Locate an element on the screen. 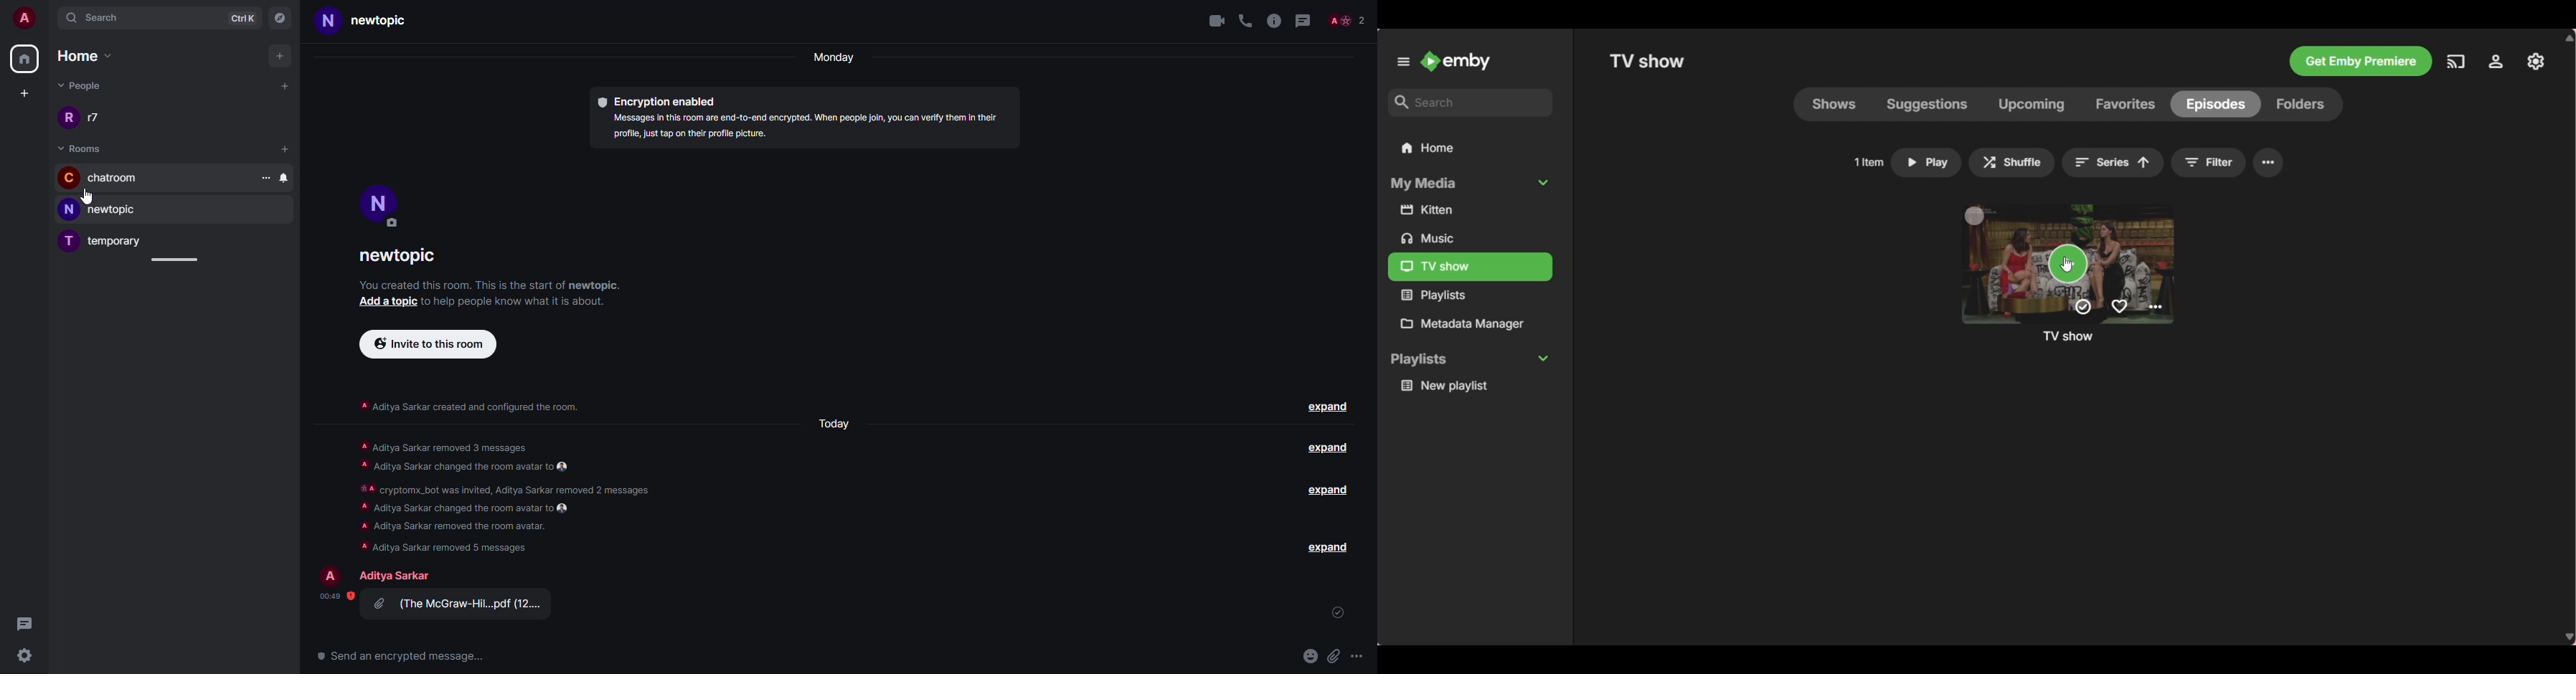  video call is located at coordinates (1214, 20).